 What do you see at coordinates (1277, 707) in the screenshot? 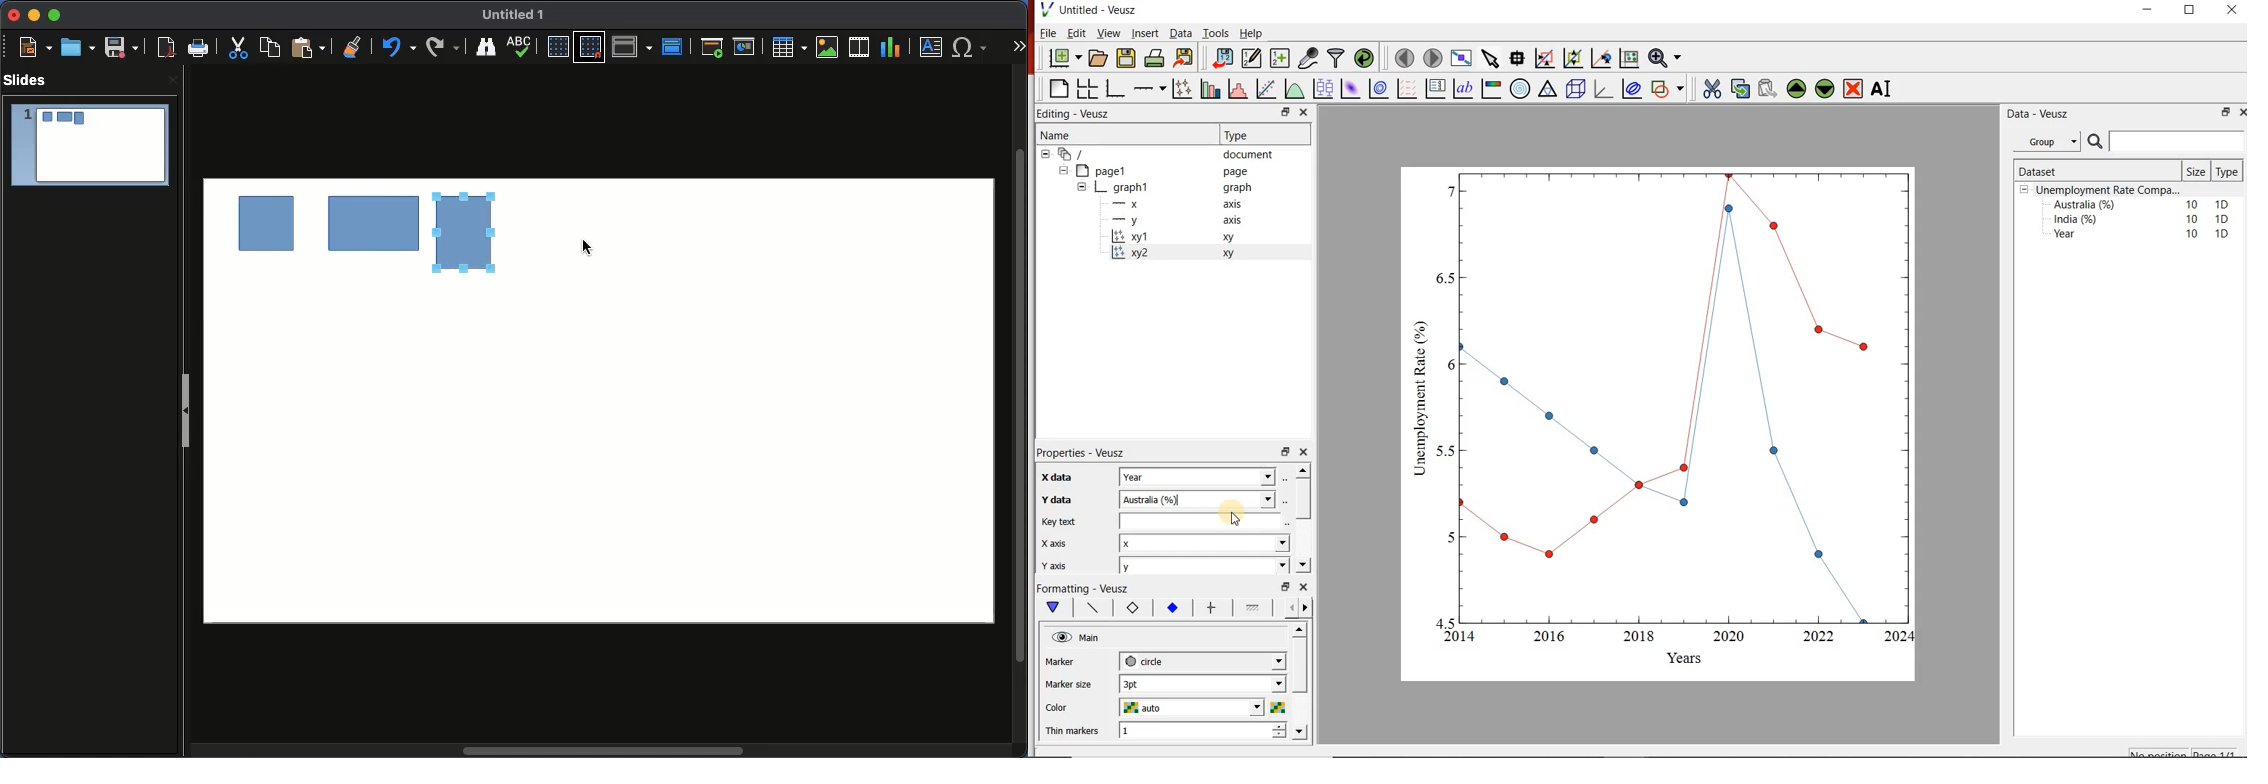
I see `choose color` at bounding box center [1277, 707].